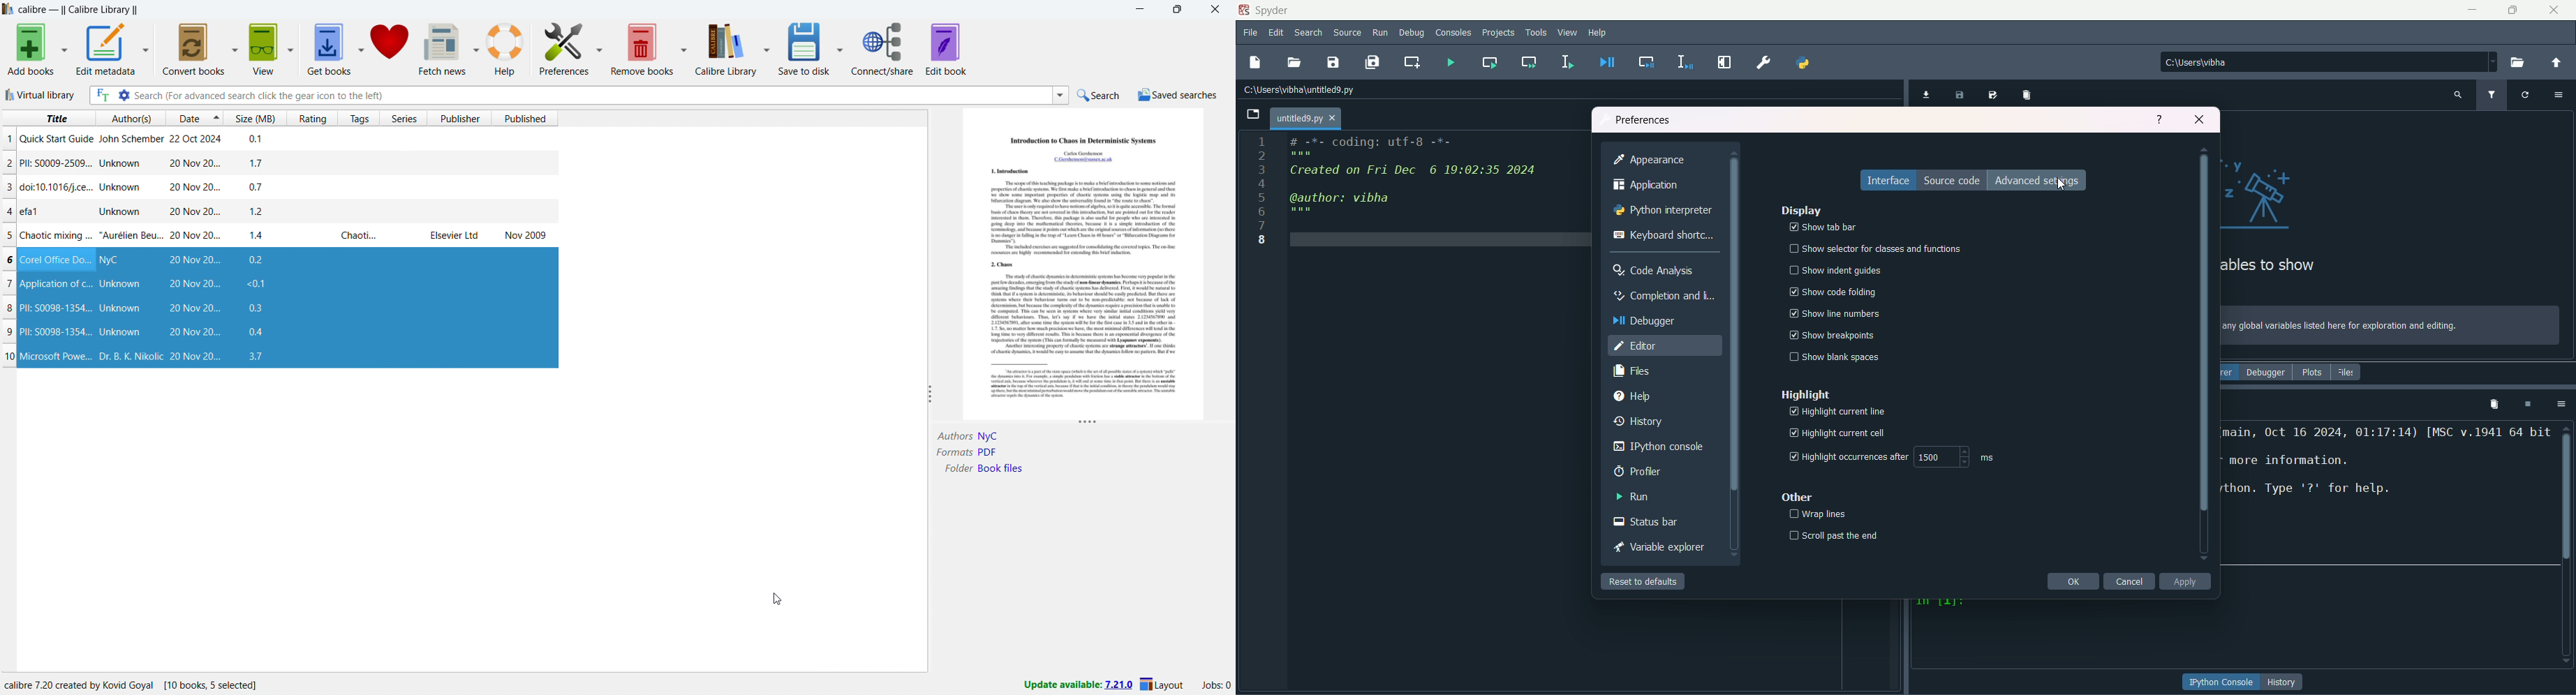 Image resolution: width=2576 pixels, height=700 pixels. What do you see at coordinates (234, 49) in the screenshot?
I see `convert books options` at bounding box center [234, 49].